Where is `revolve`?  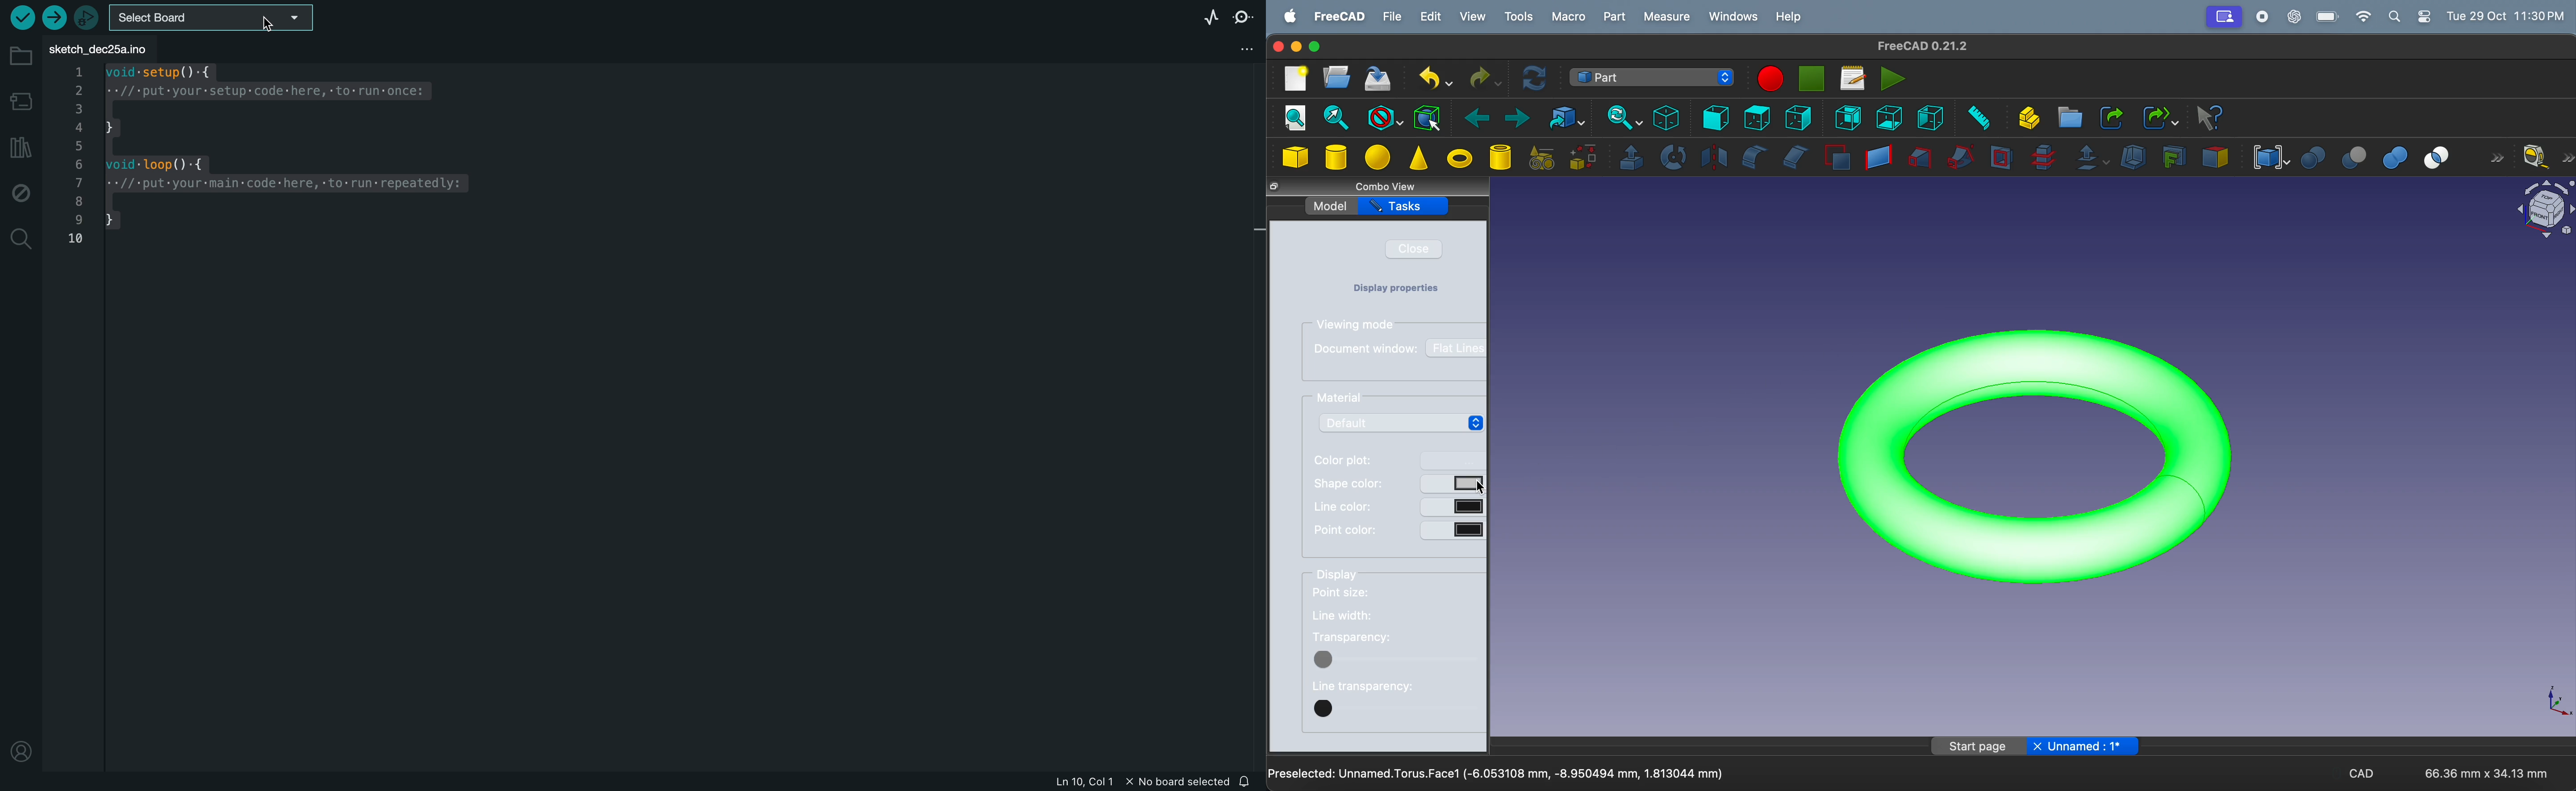 revolve is located at coordinates (1673, 158).